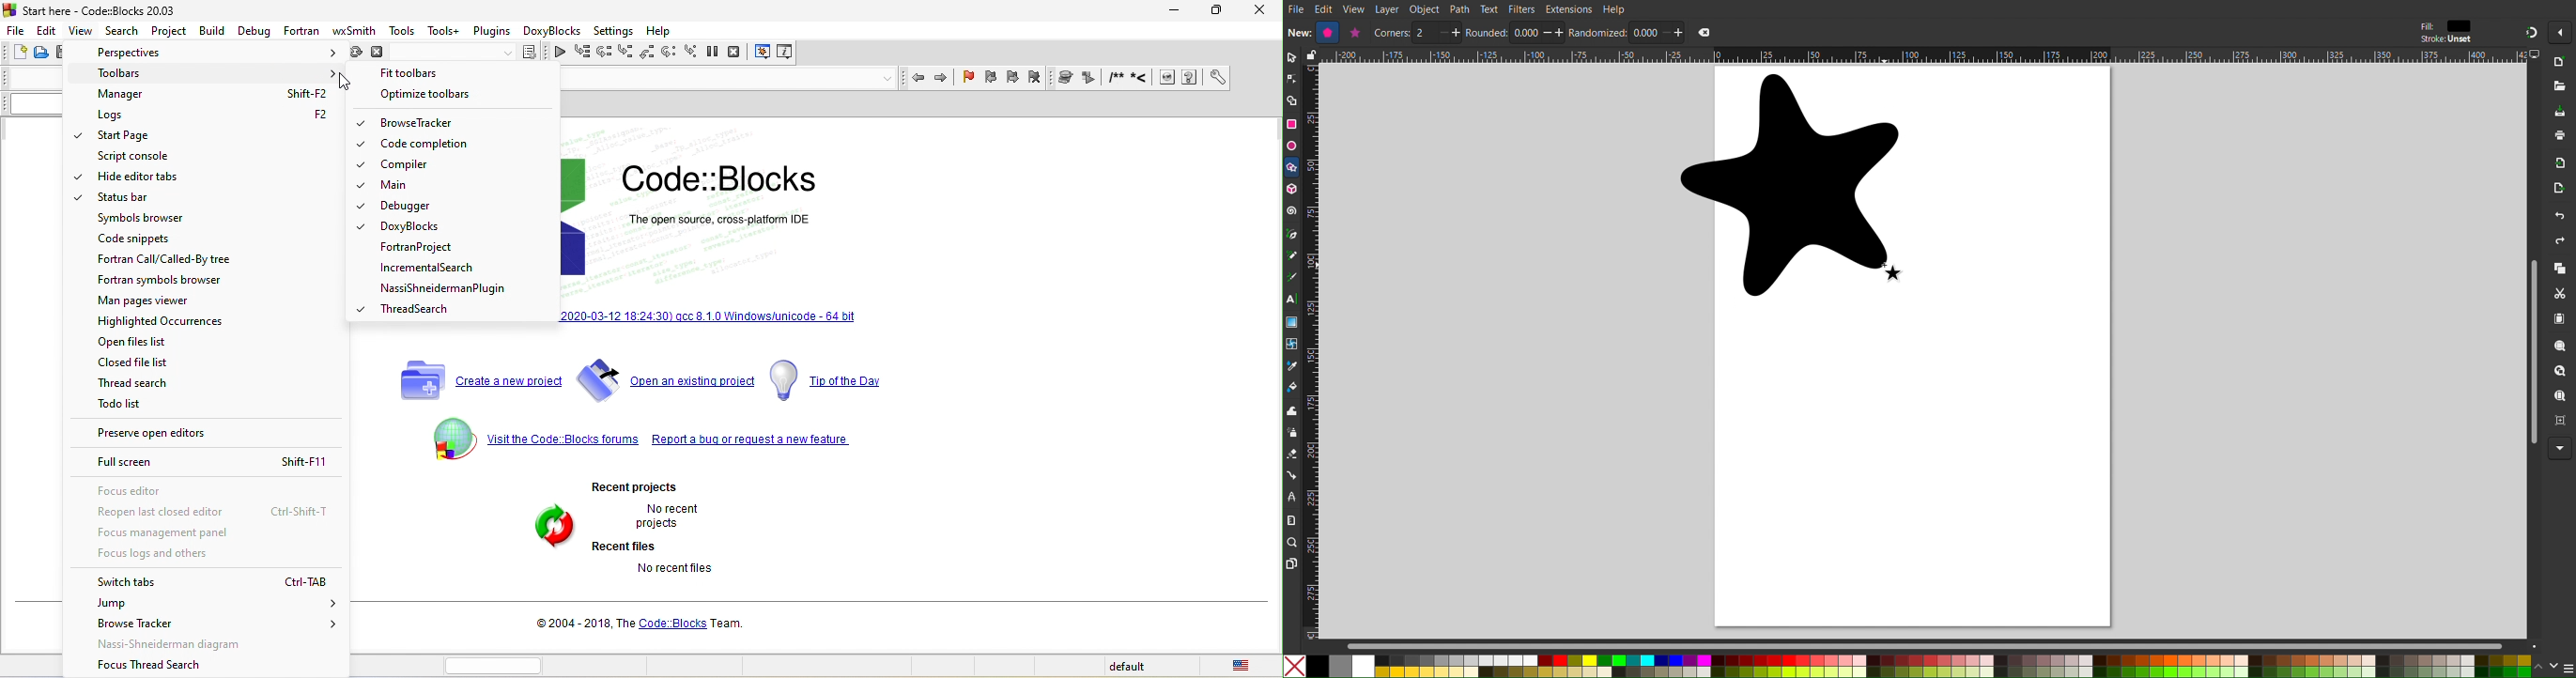 This screenshot has width=2576, height=700. I want to click on Fill, so click(2427, 26).